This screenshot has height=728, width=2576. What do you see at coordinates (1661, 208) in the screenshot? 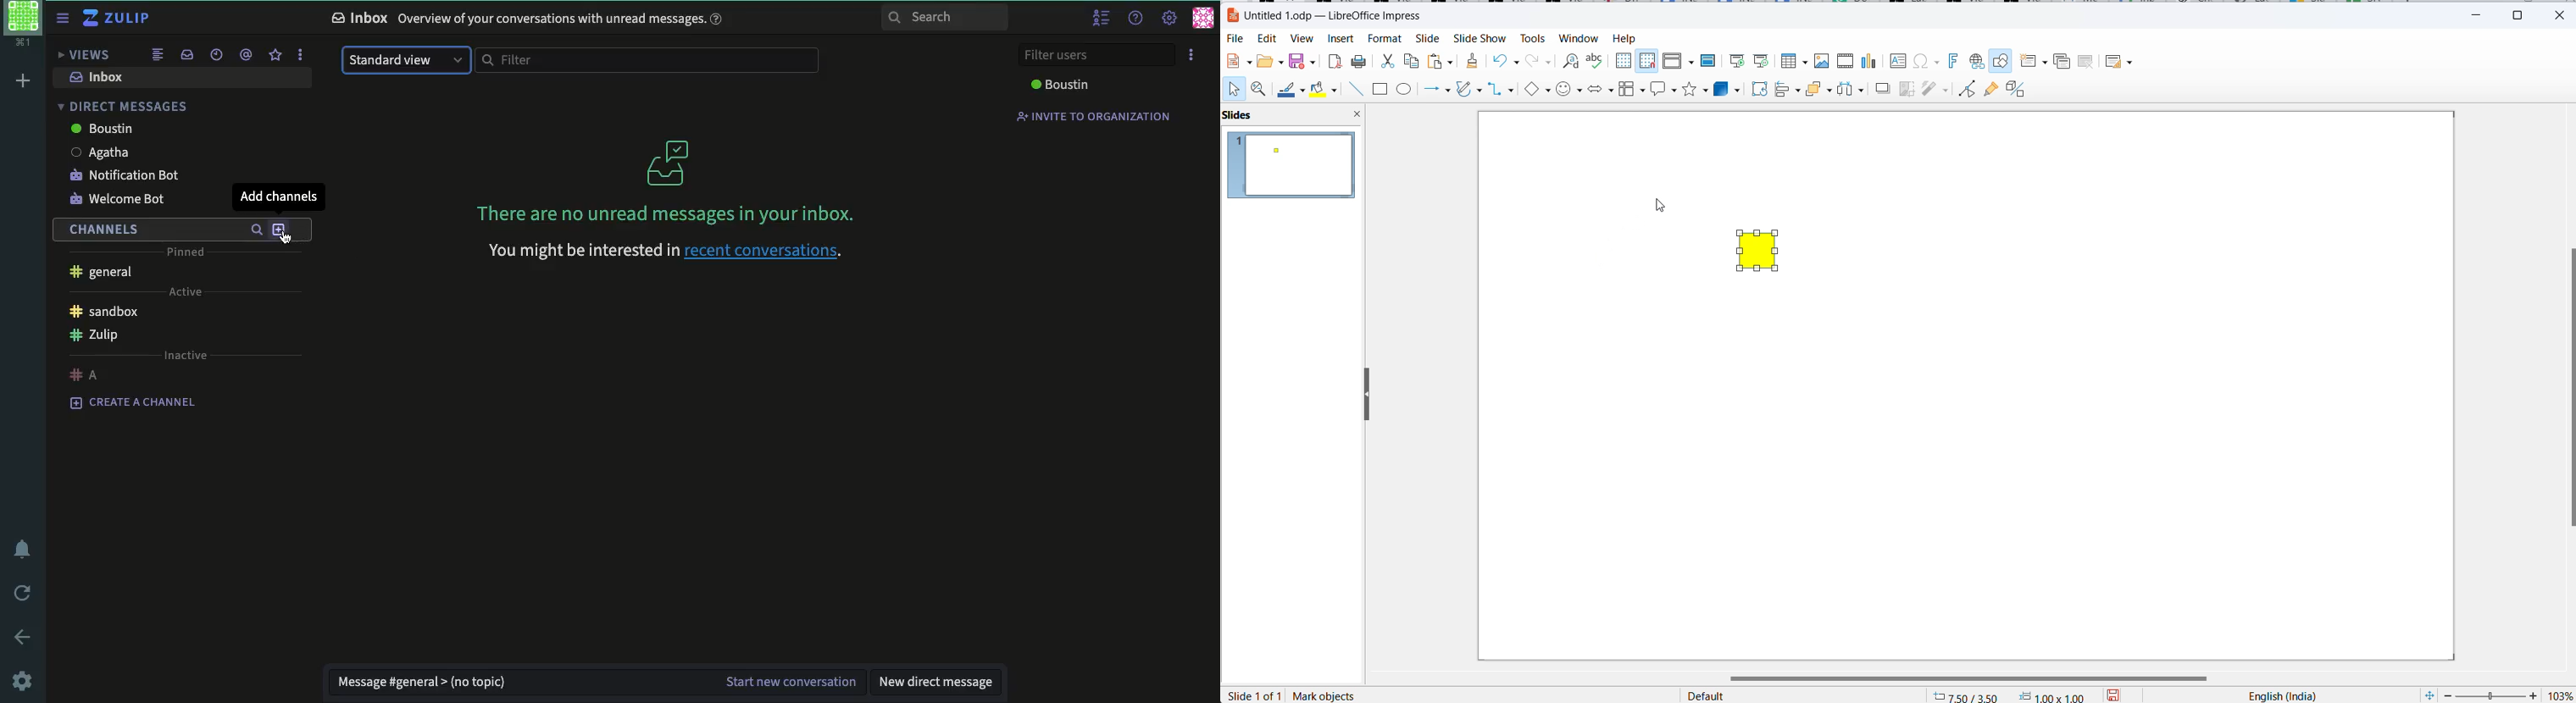
I see `cursor` at bounding box center [1661, 208].